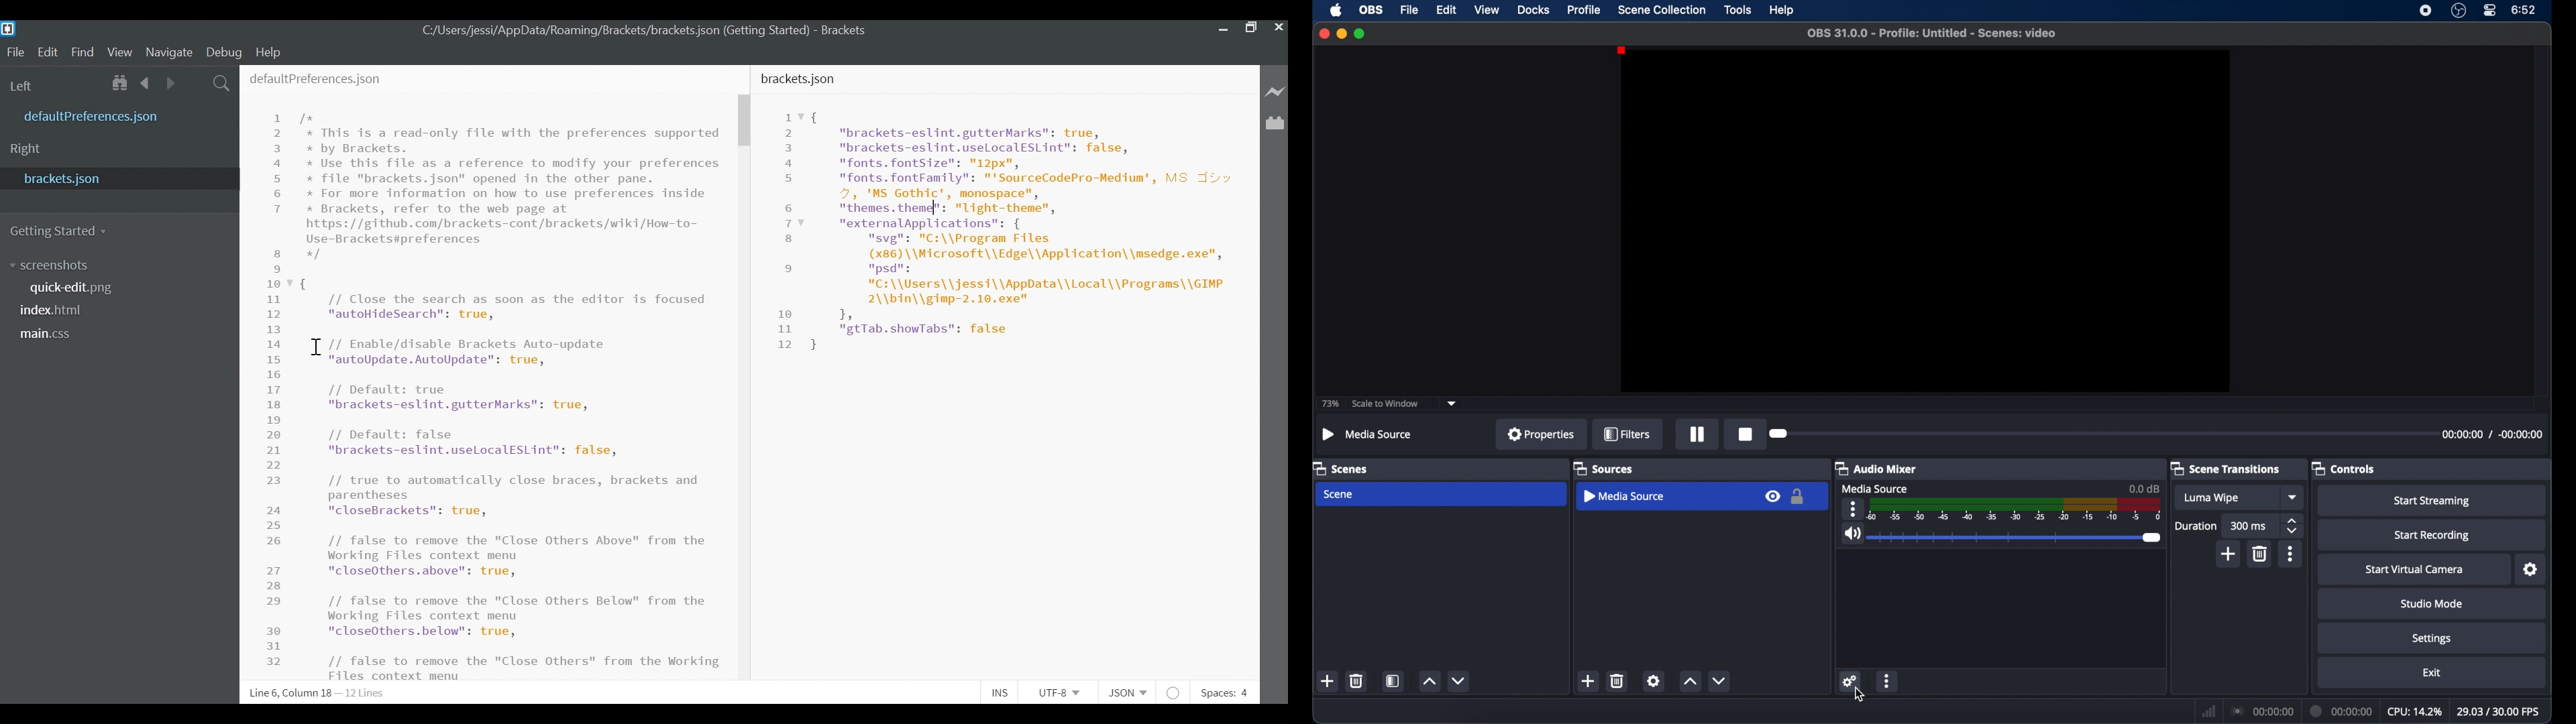  I want to click on scenes, so click(1341, 469).